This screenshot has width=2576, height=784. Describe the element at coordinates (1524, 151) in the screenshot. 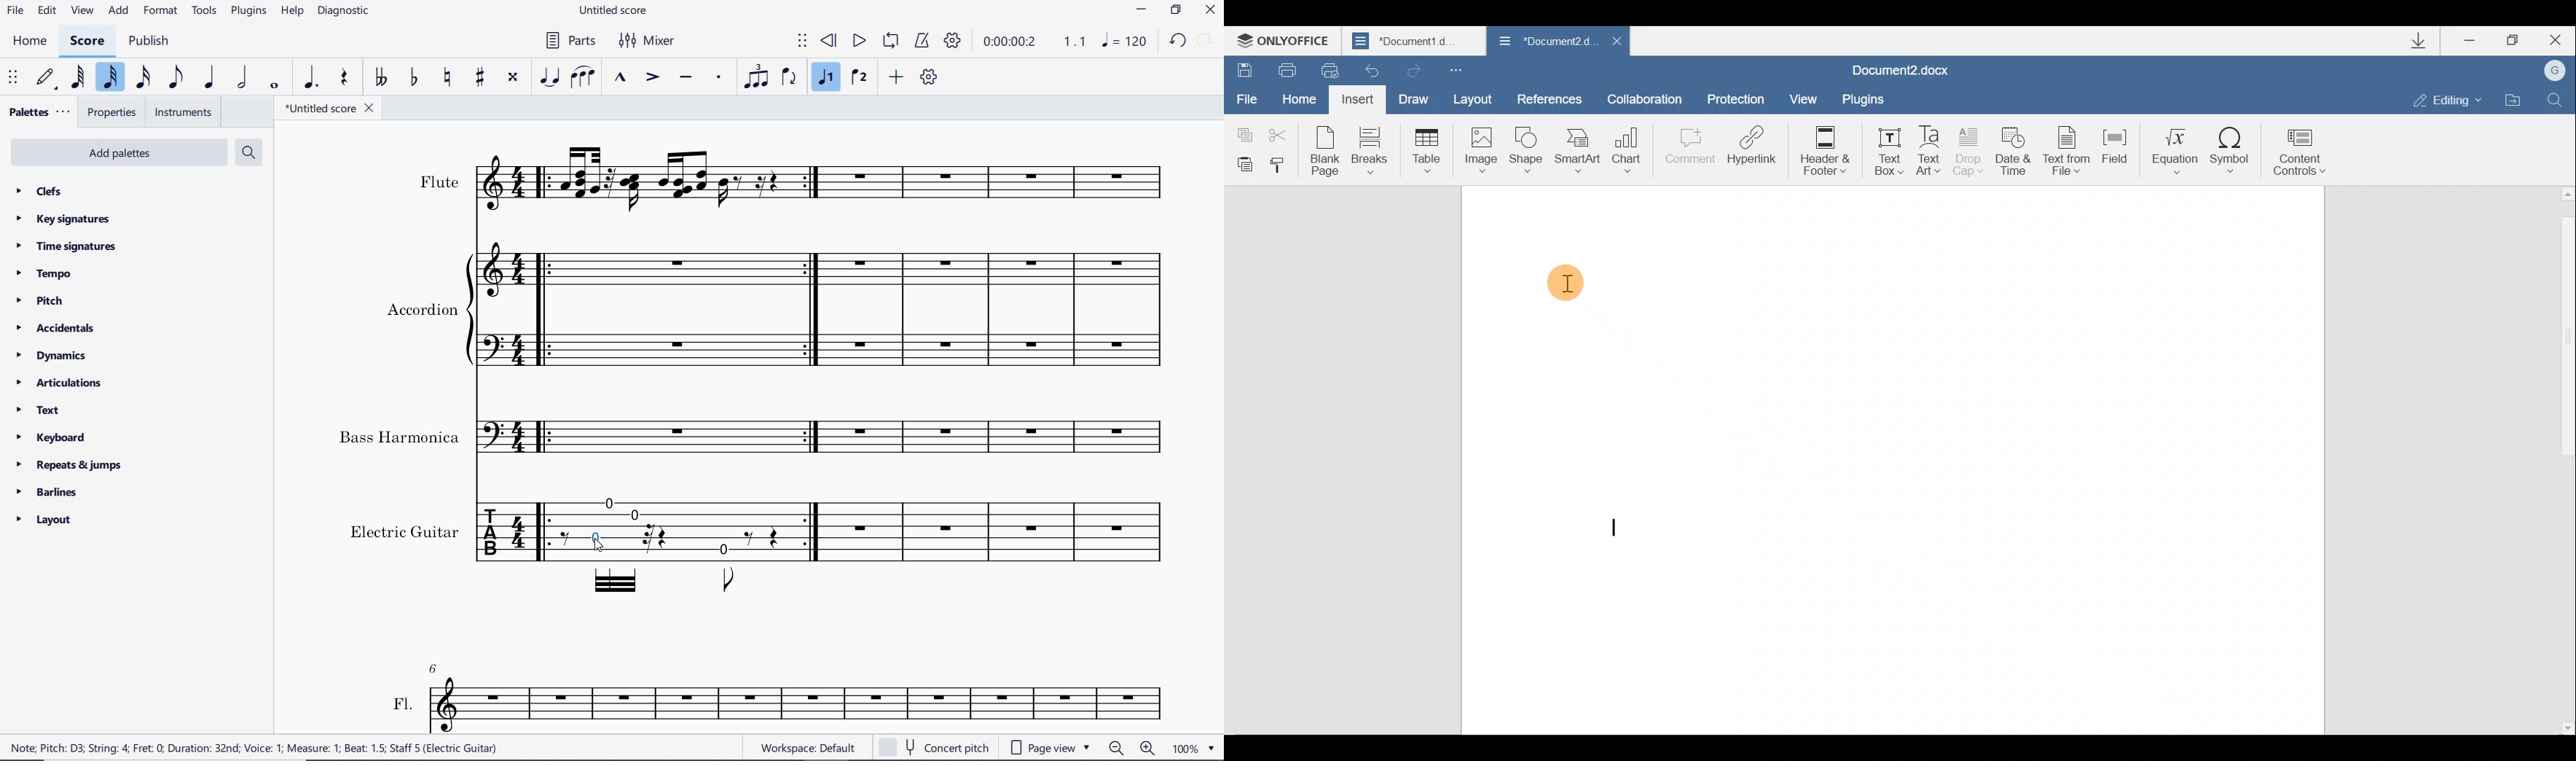

I see `Shape` at that location.